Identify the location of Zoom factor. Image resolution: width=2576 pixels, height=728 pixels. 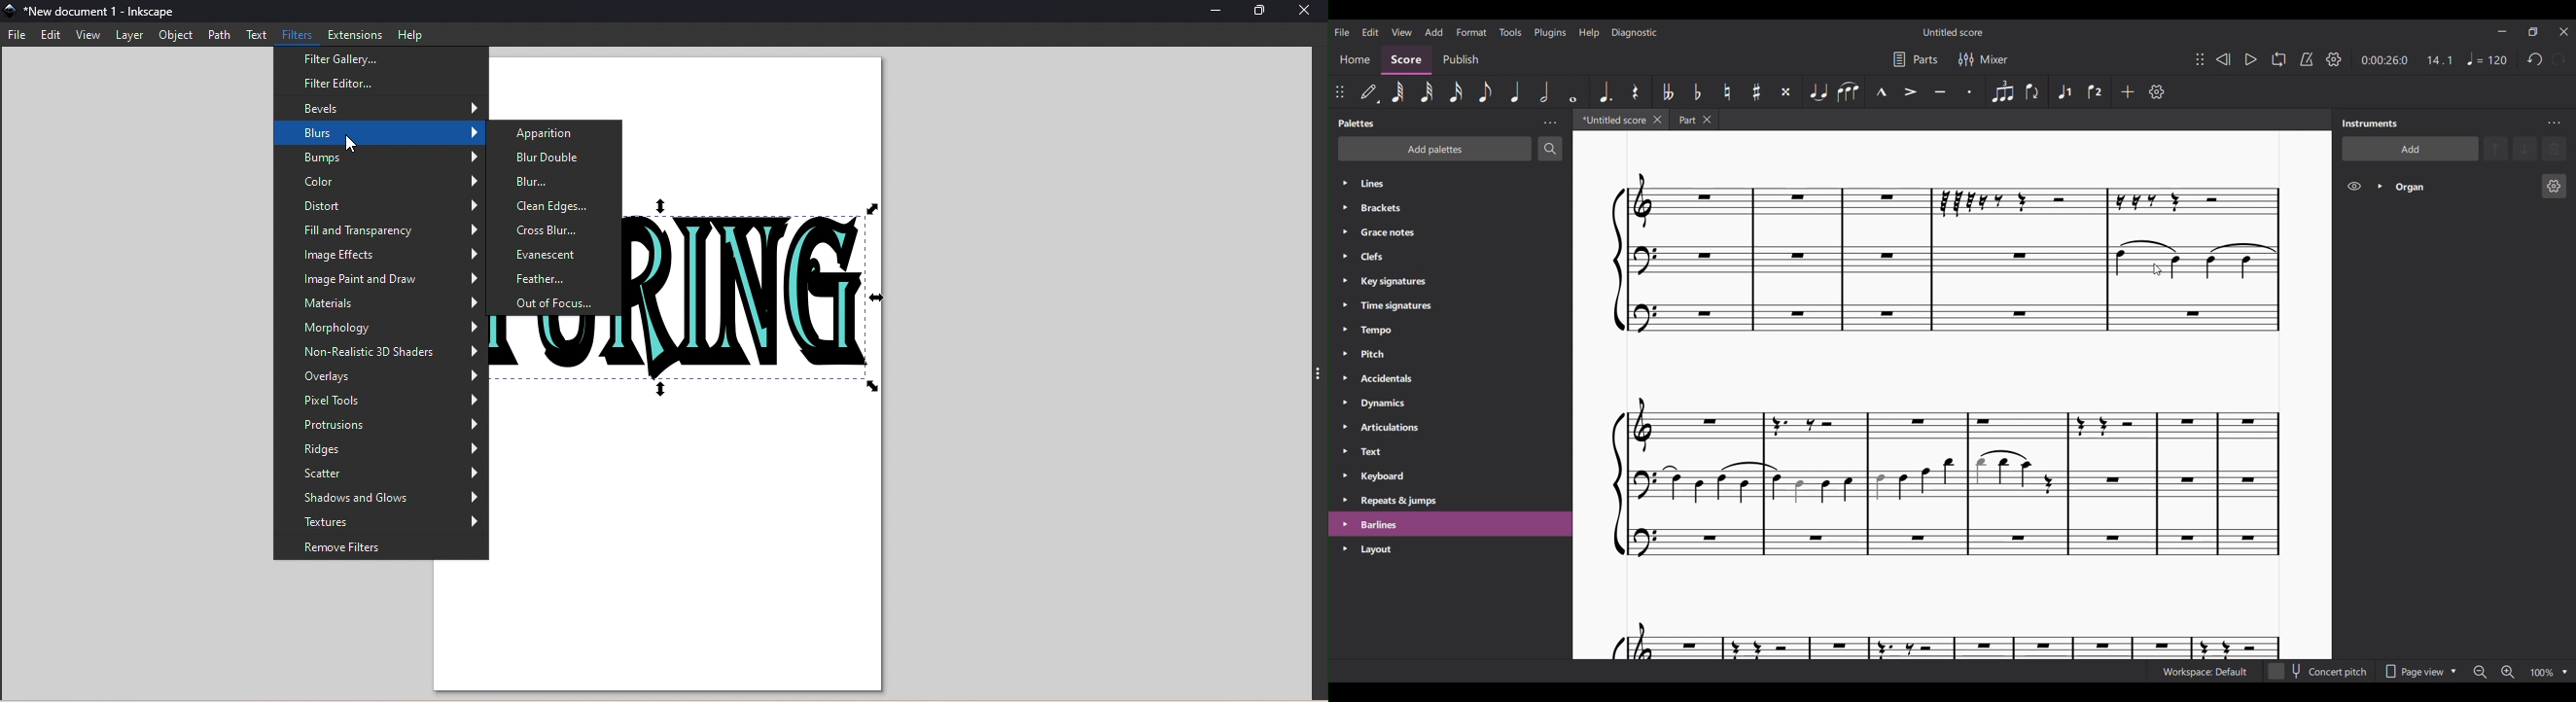
(2542, 673).